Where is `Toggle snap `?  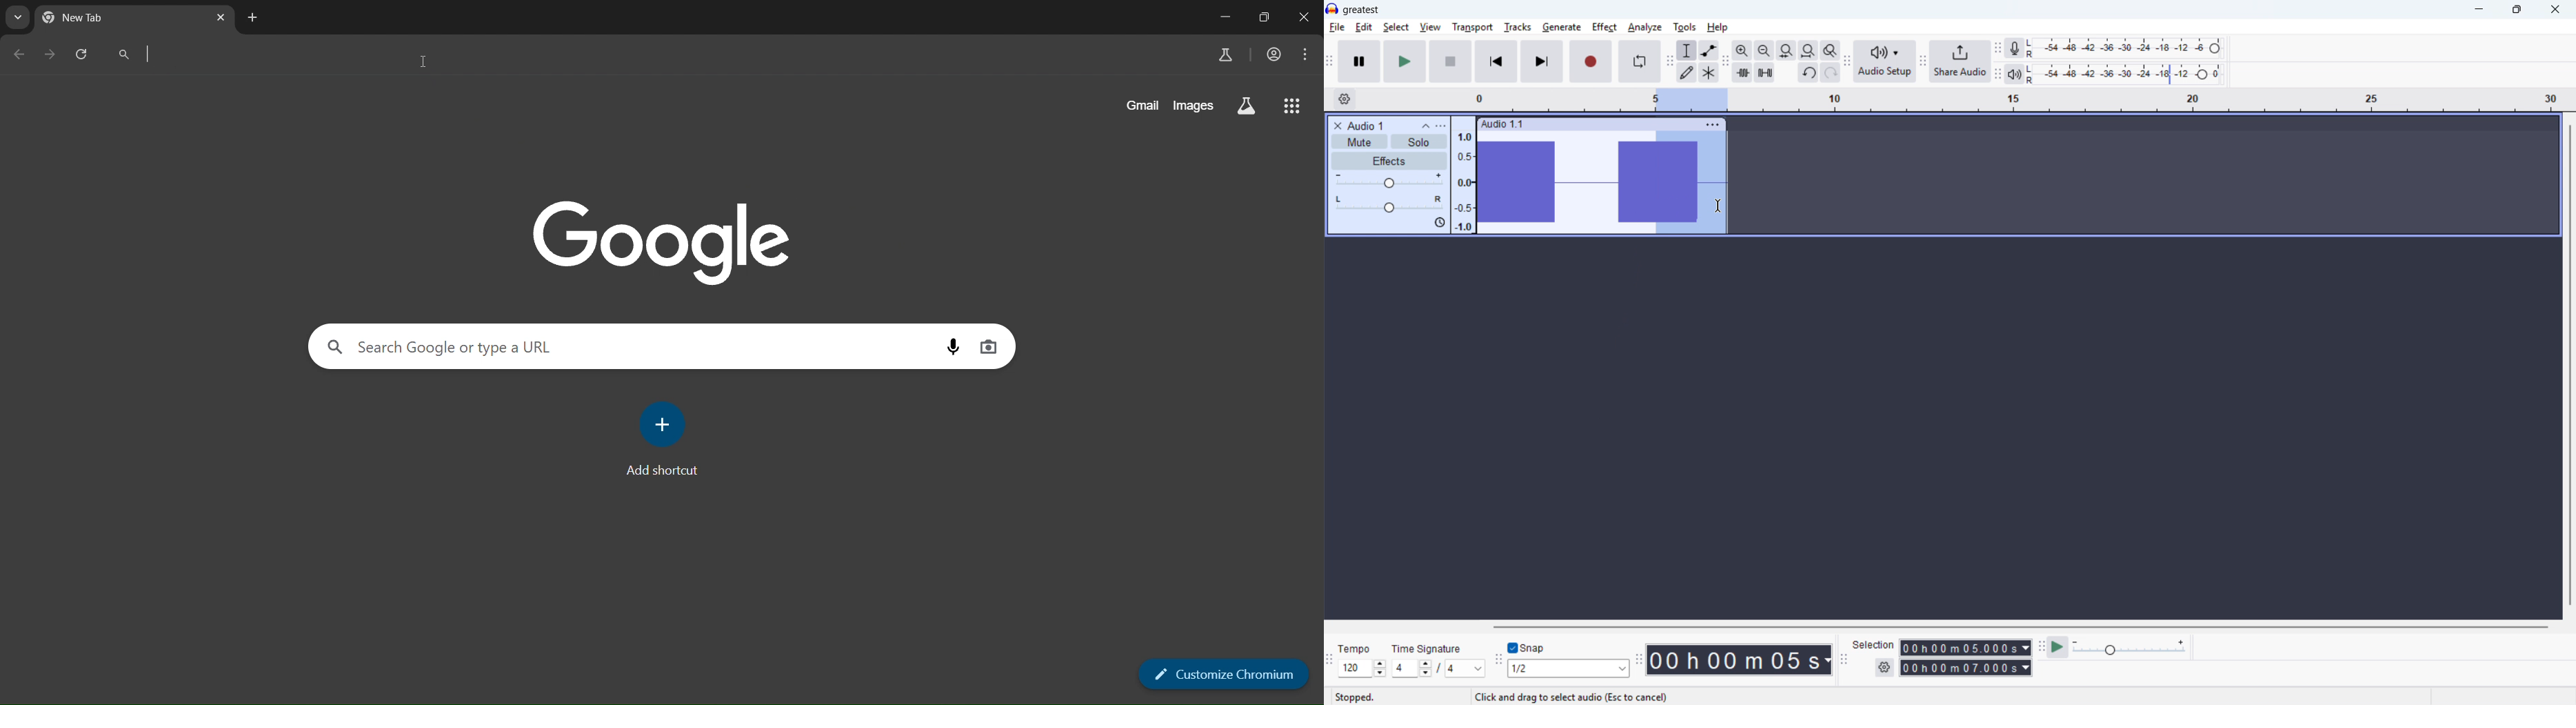
Toggle snap  is located at coordinates (1529, 648).